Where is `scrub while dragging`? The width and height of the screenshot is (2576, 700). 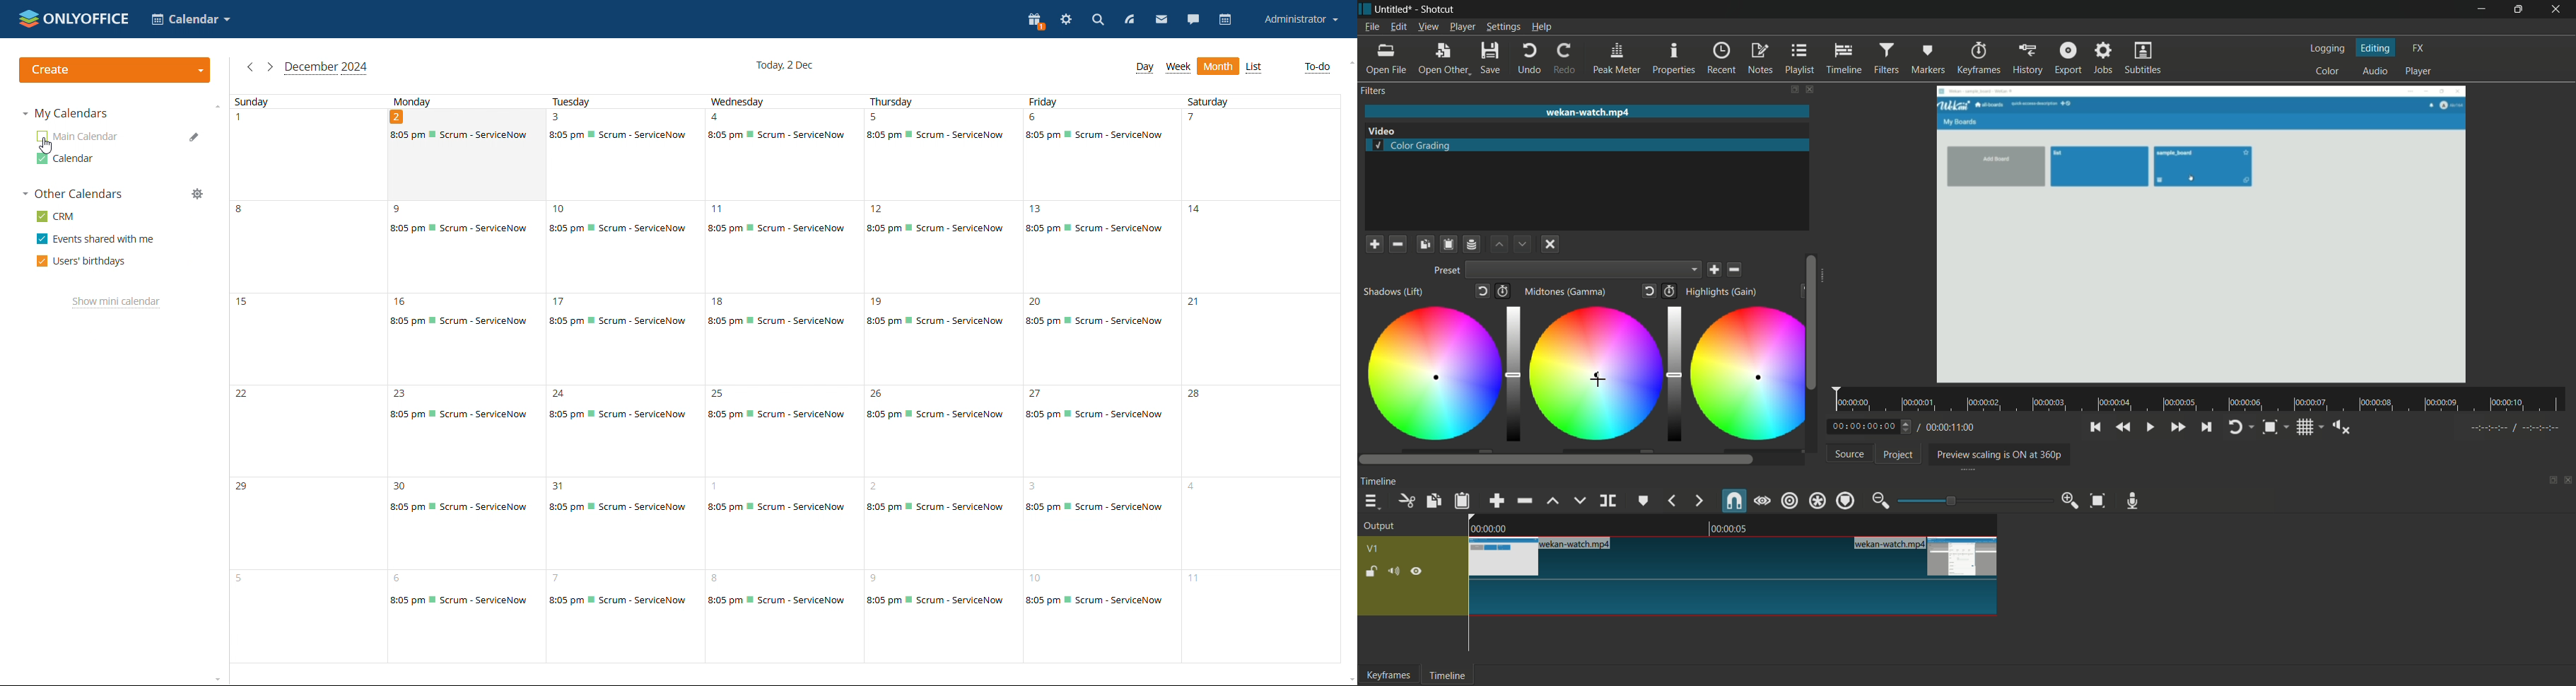 scrub while dragging is located at coordinates (1762, 501).